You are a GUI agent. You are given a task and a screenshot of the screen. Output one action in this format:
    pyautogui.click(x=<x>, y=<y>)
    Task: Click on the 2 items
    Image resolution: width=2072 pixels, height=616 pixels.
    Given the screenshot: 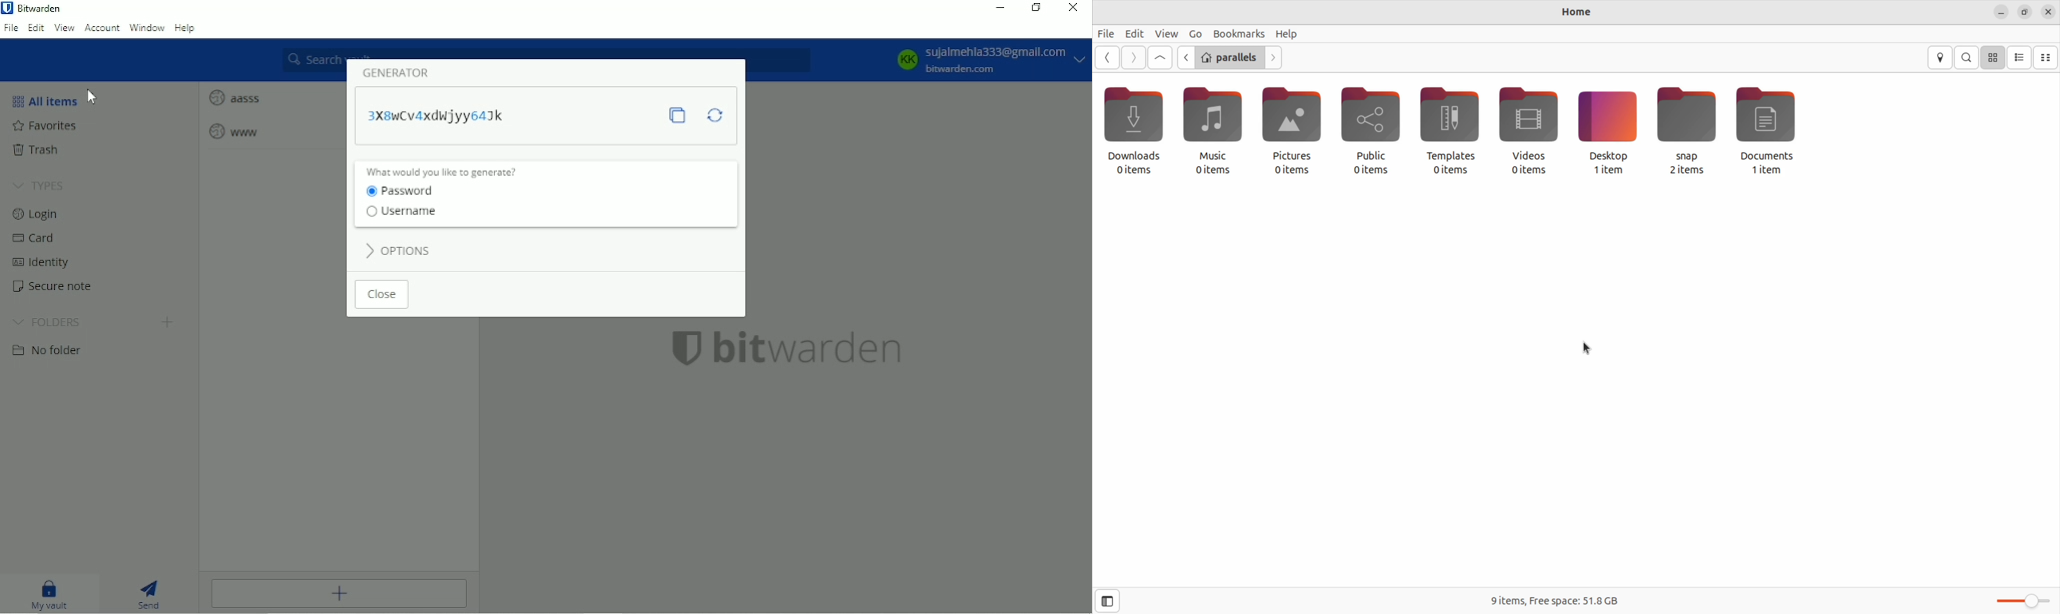 What is the action you would take?
    pyautogui.click(x=1687, y=170)
    